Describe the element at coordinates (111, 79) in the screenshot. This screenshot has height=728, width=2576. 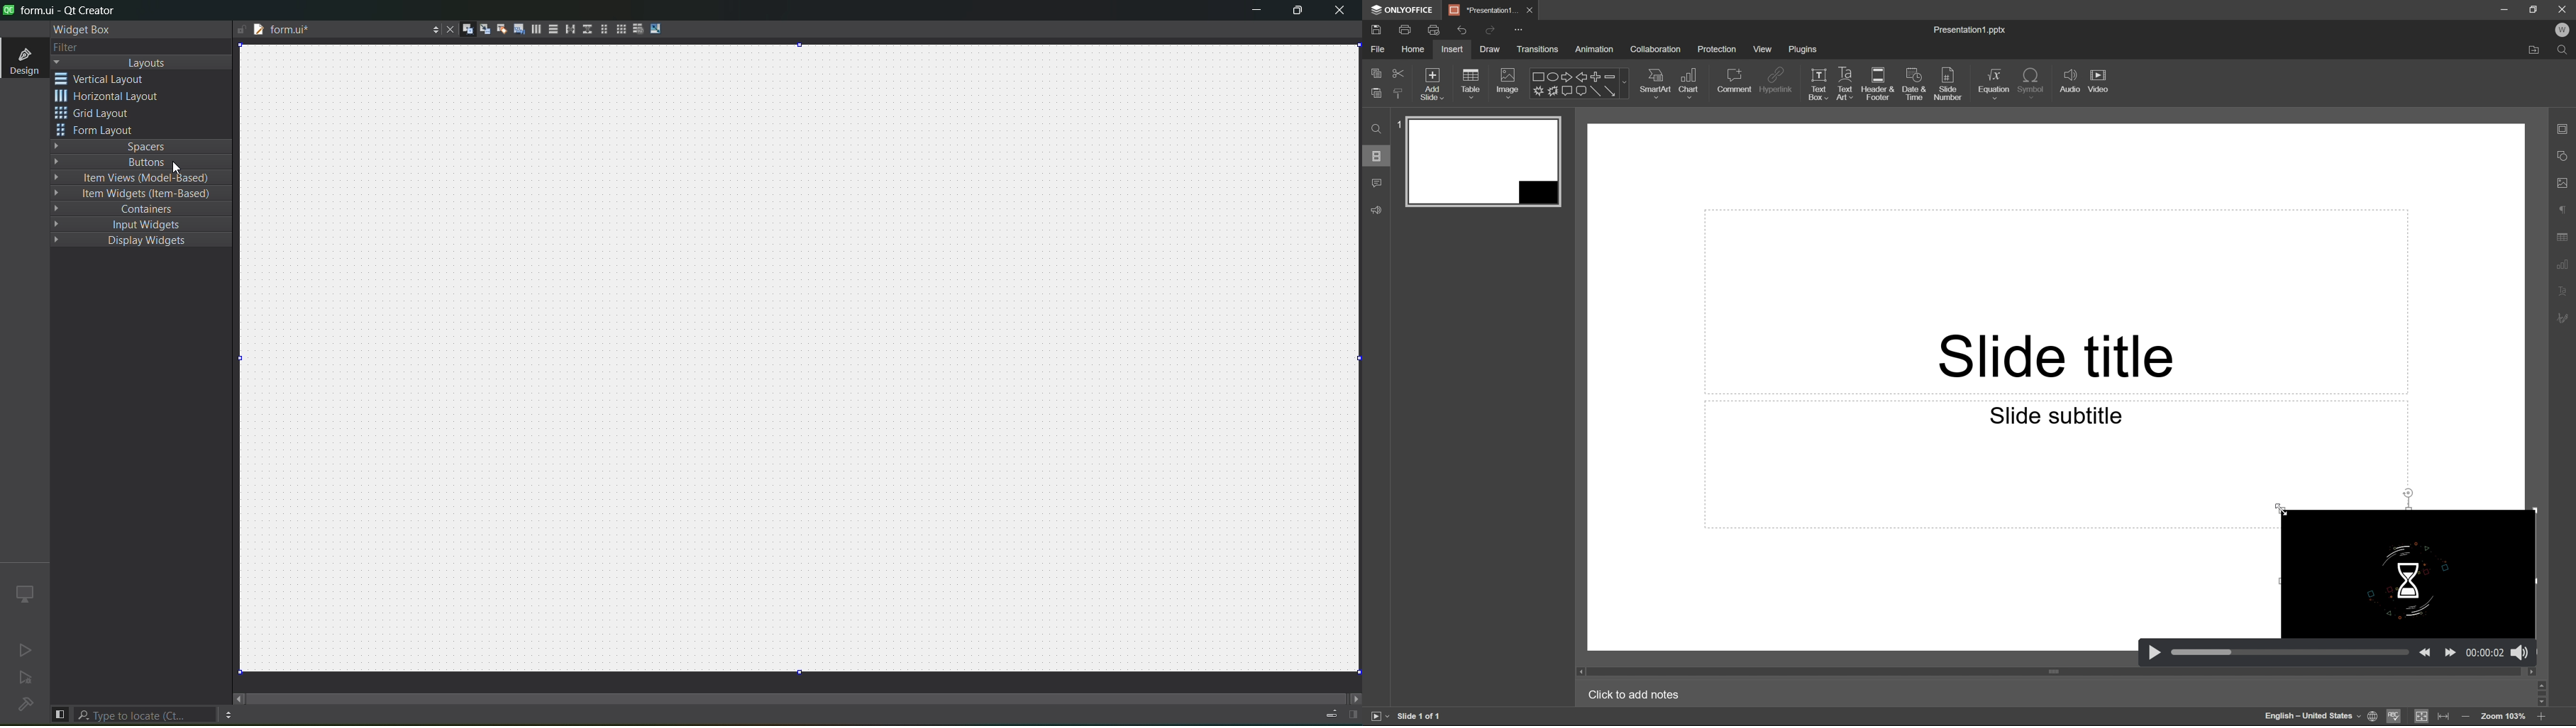
I see `vertical layout` at that location.